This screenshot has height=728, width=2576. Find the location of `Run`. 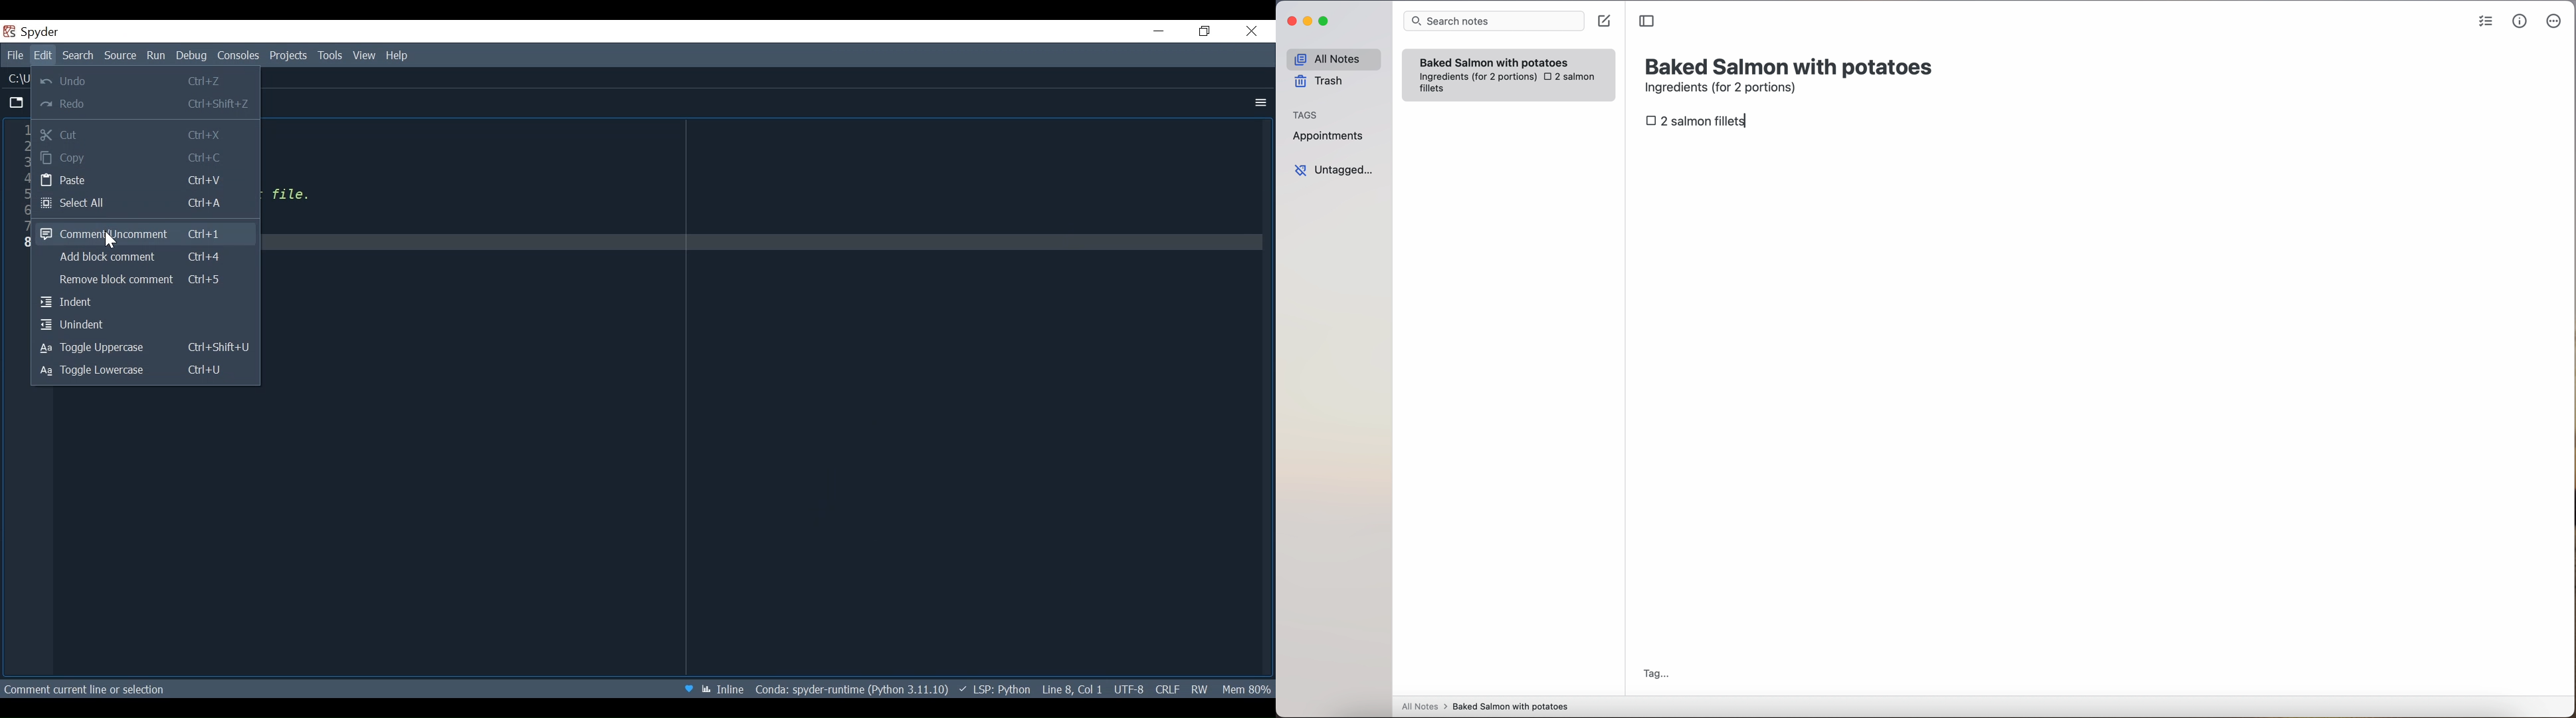

Run is located at coordinates (157, 56).